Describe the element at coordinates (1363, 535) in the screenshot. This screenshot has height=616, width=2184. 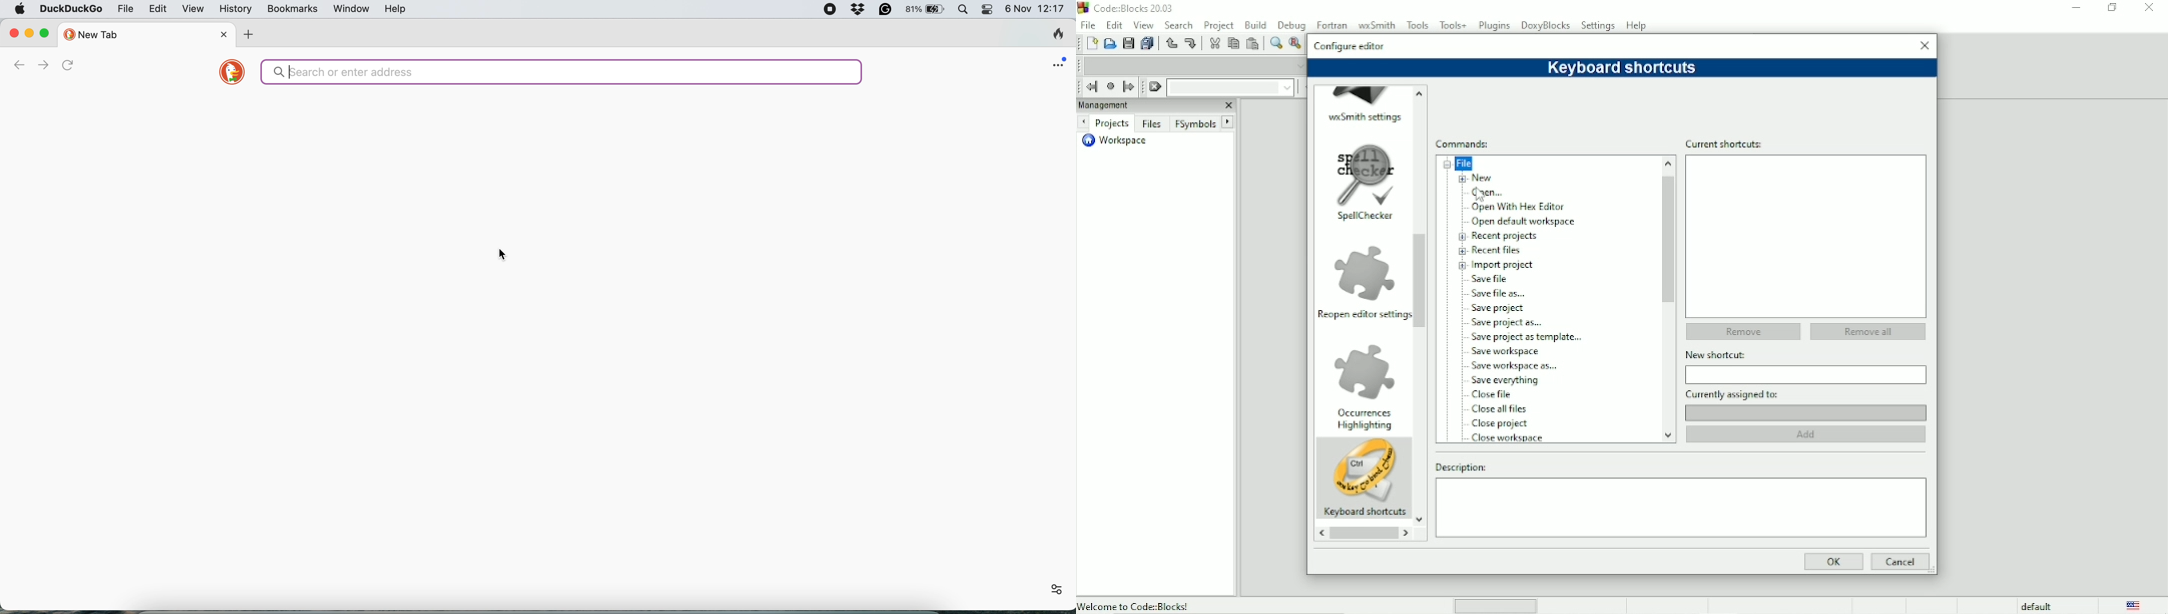
I see `Horizontal scrollbar` at that location.